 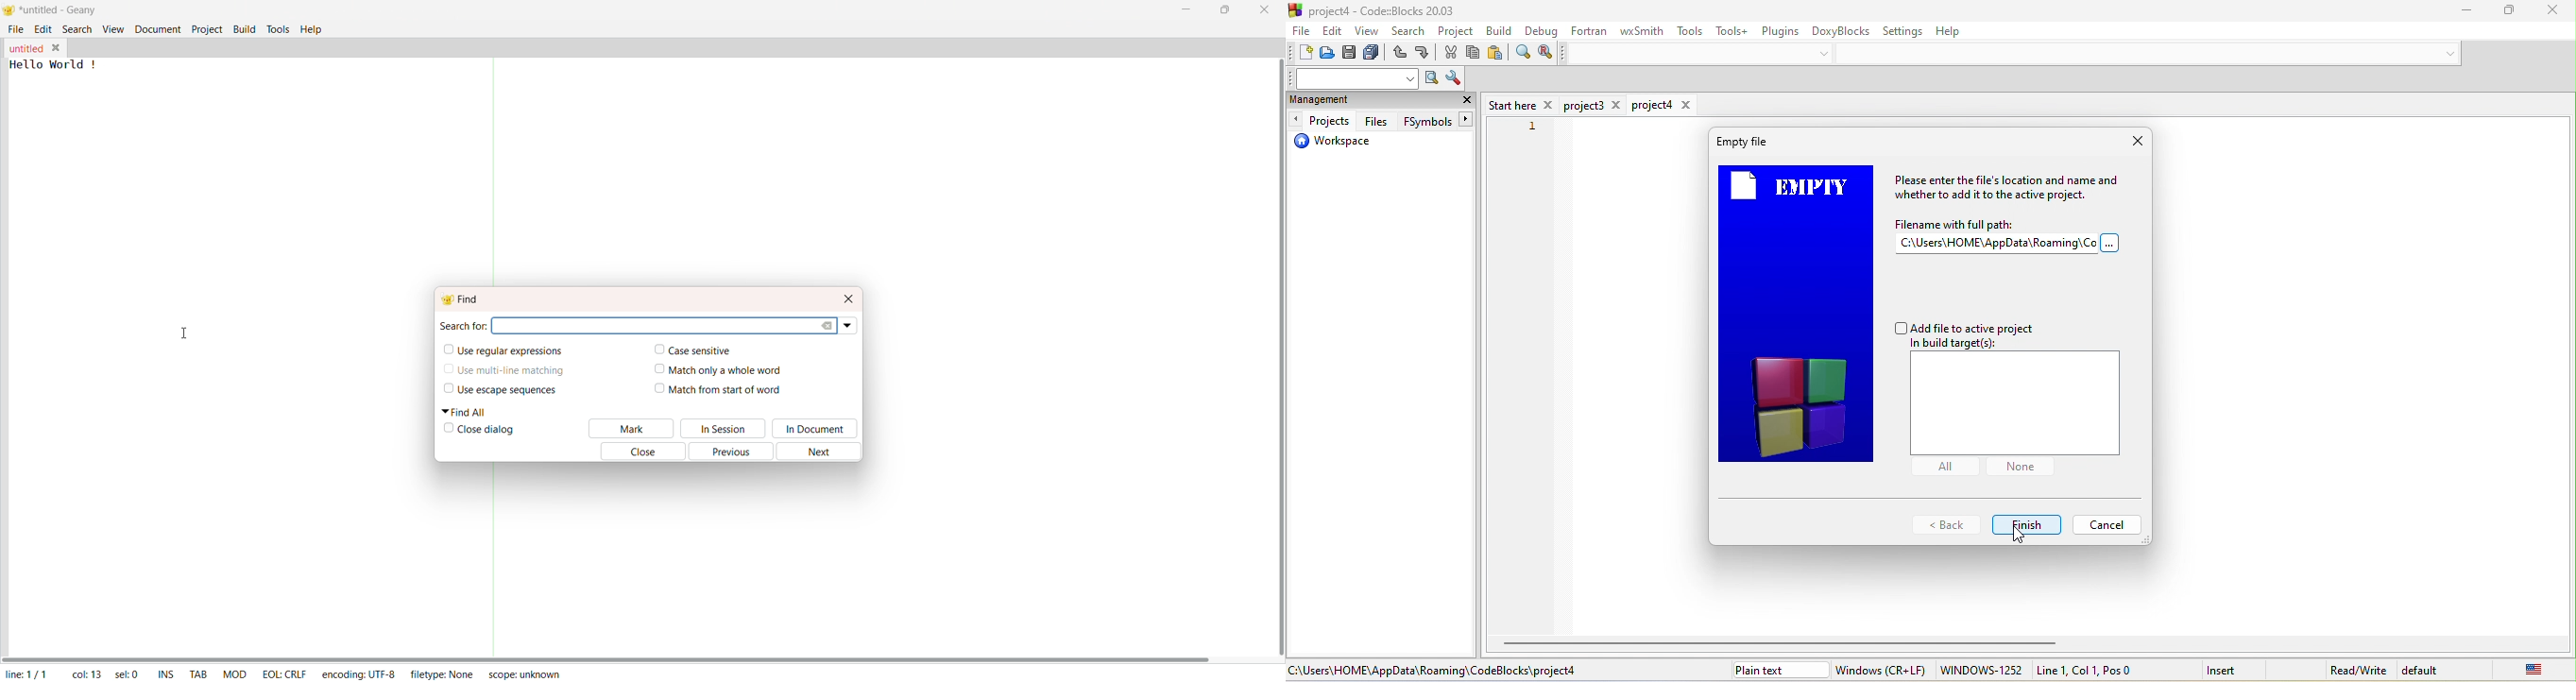 I want to click on files, so click(x=1376, y=121).